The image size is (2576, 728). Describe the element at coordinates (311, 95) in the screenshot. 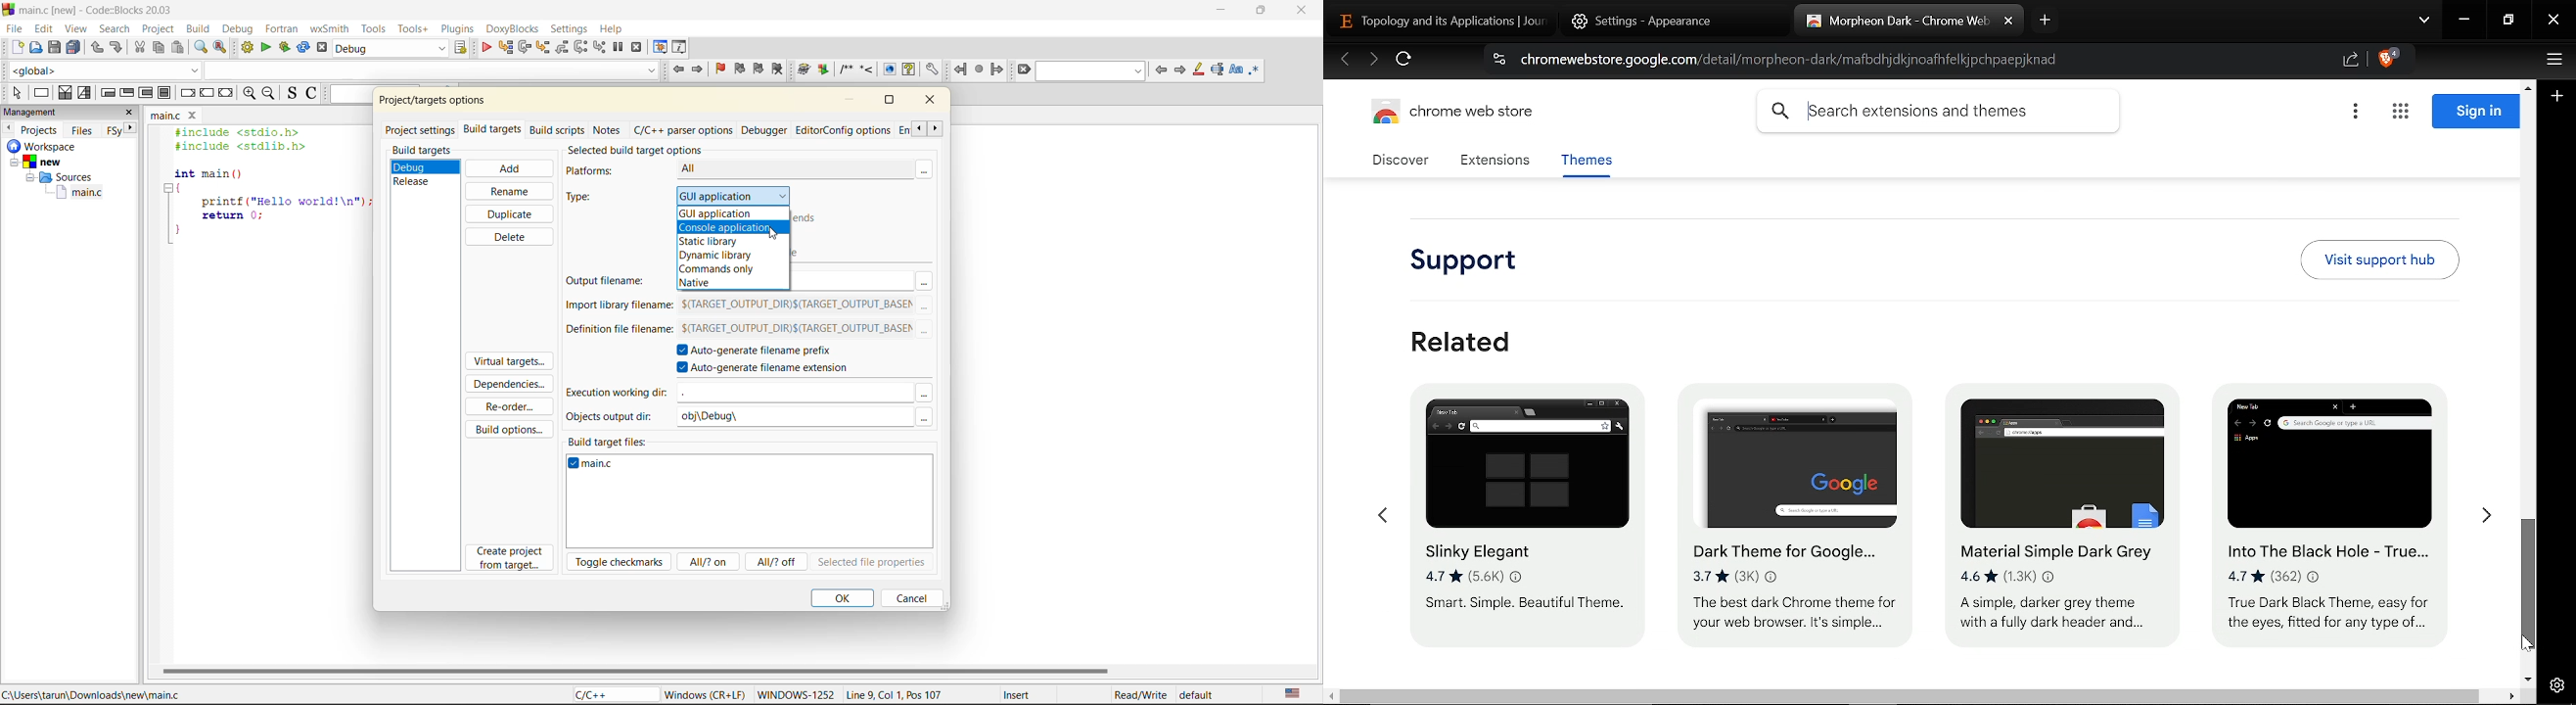

I see `toggle comments` at that location.